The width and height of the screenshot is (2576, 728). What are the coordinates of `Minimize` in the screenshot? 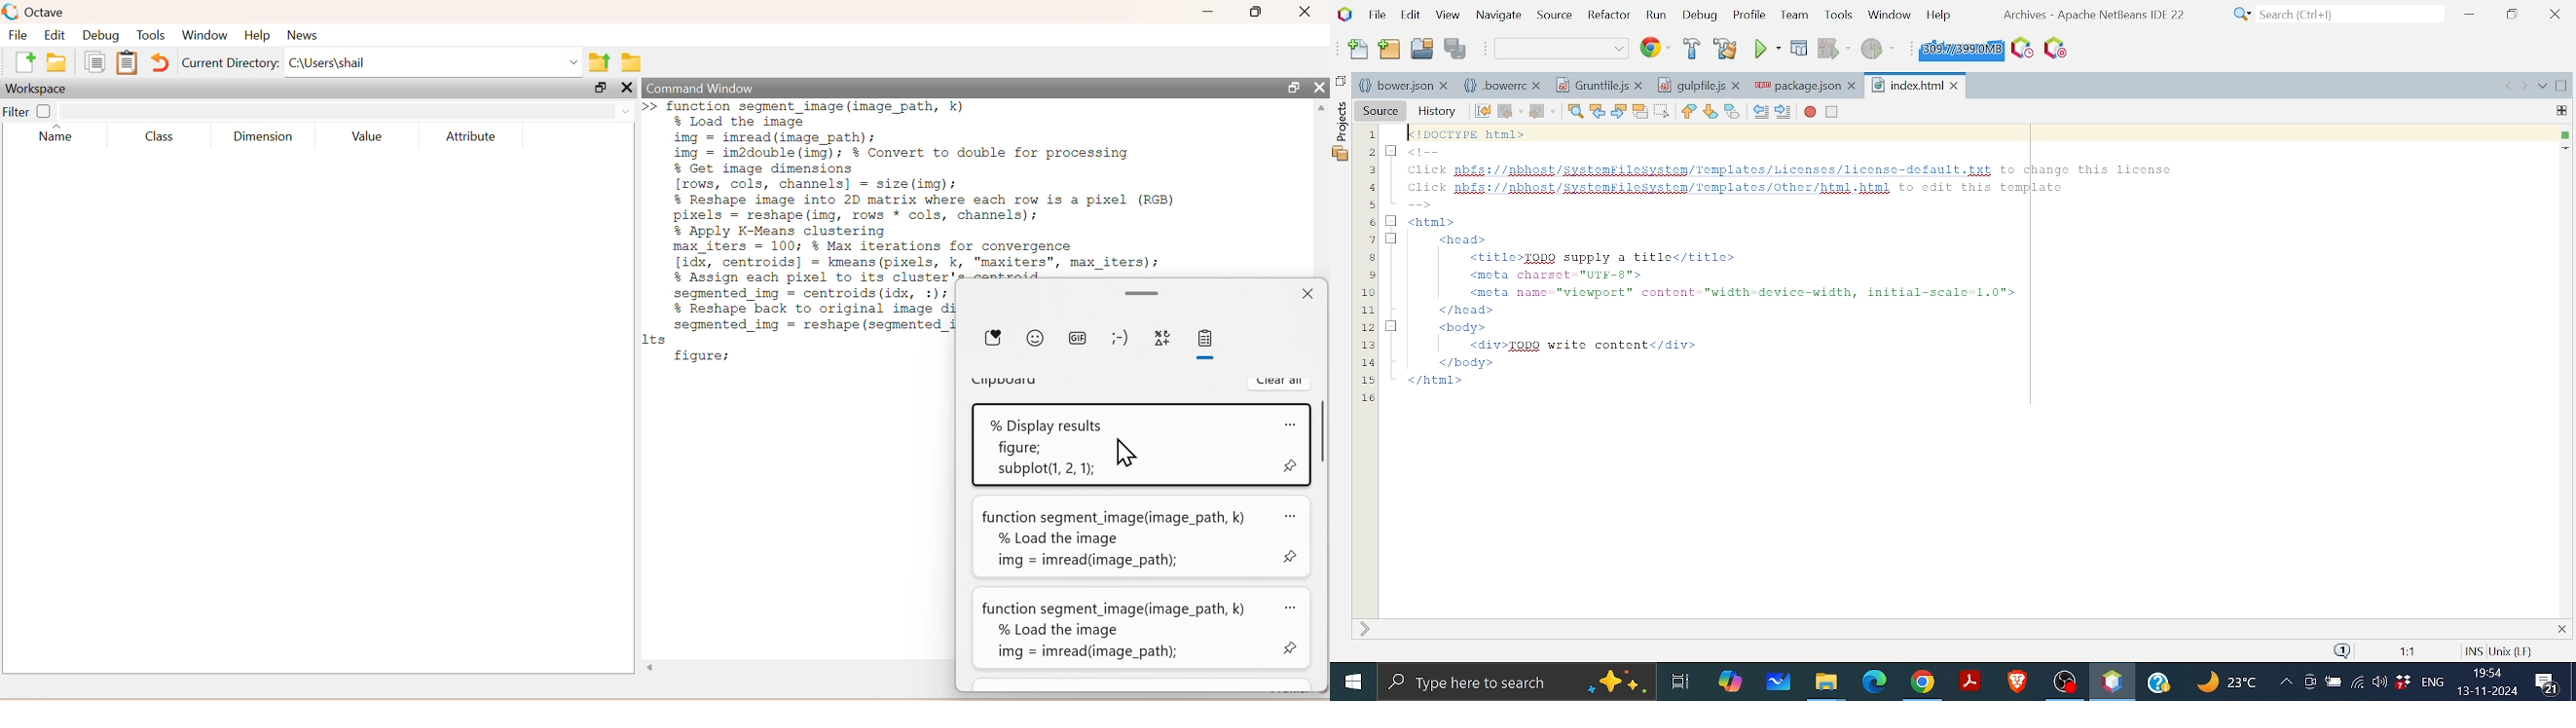 It's located at (2469, 14).